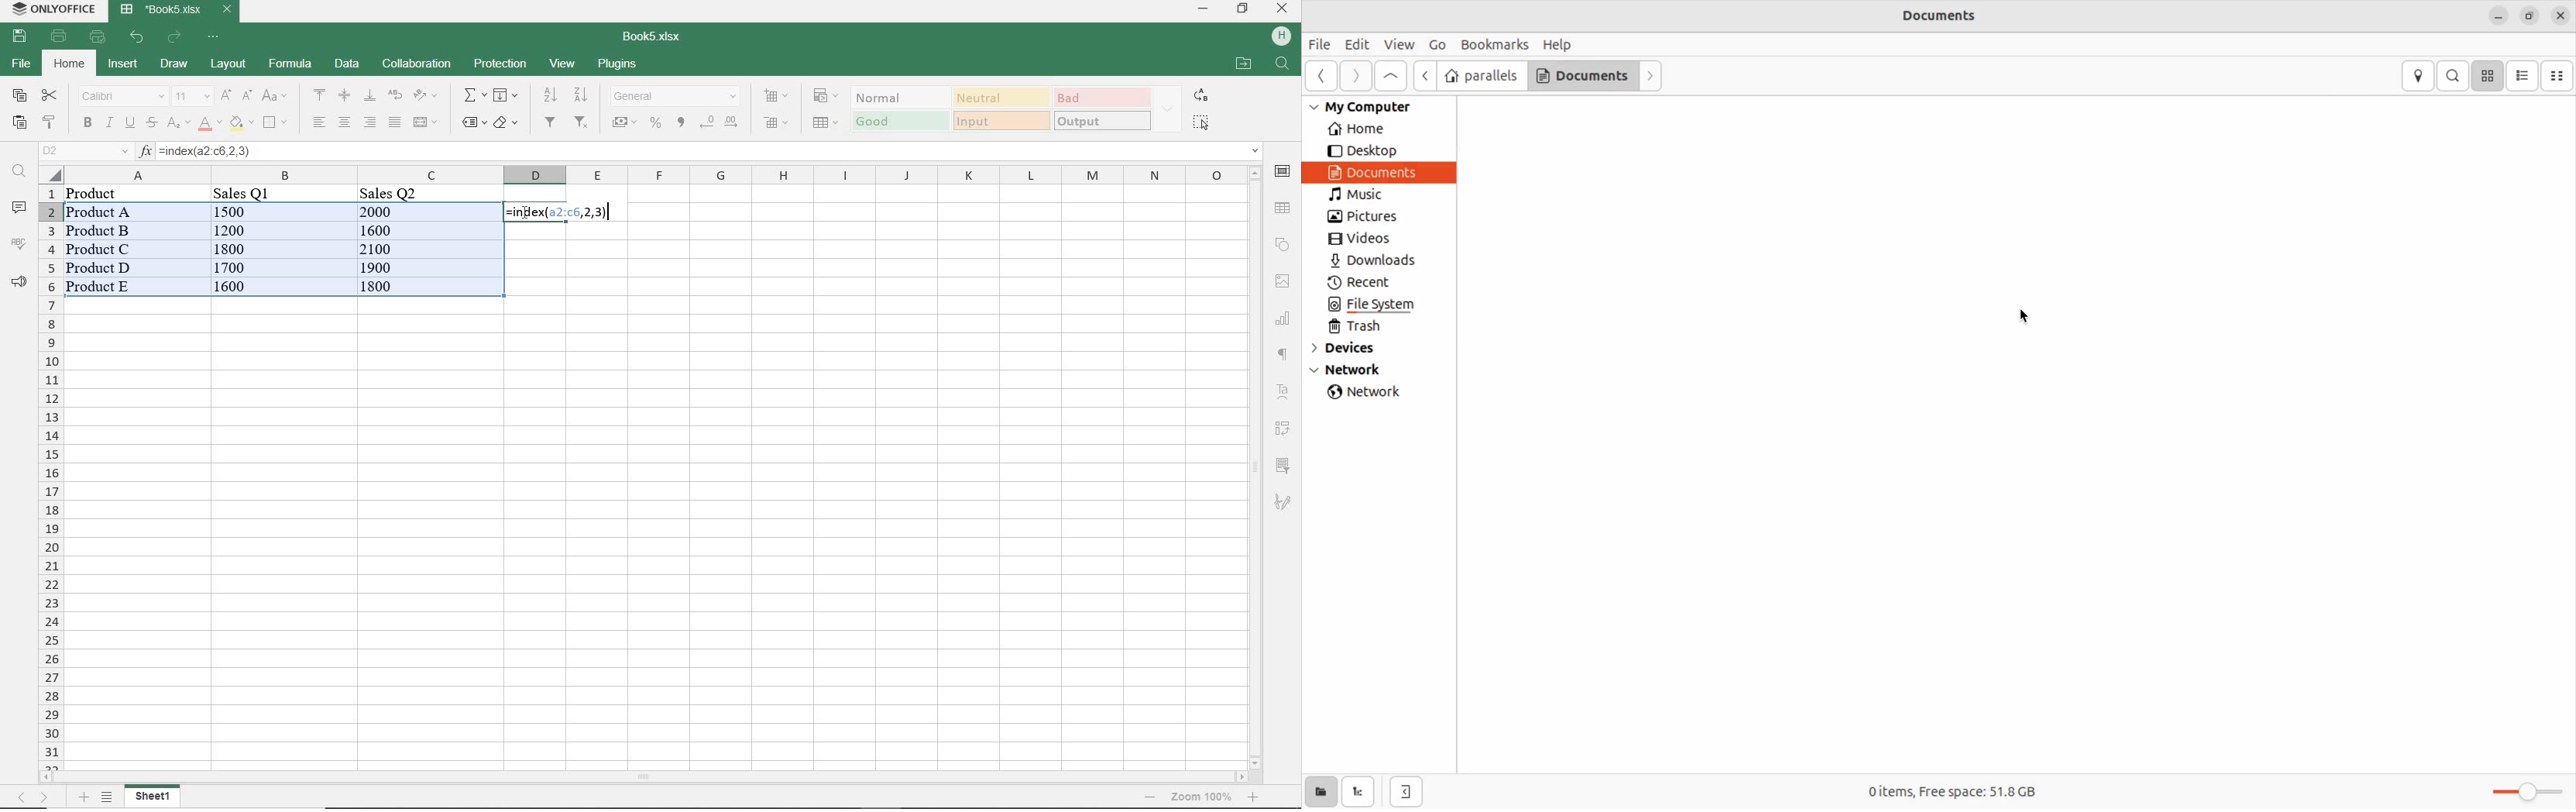 The image size is (2576, 812). I want to click on comments, so click(18, 208).